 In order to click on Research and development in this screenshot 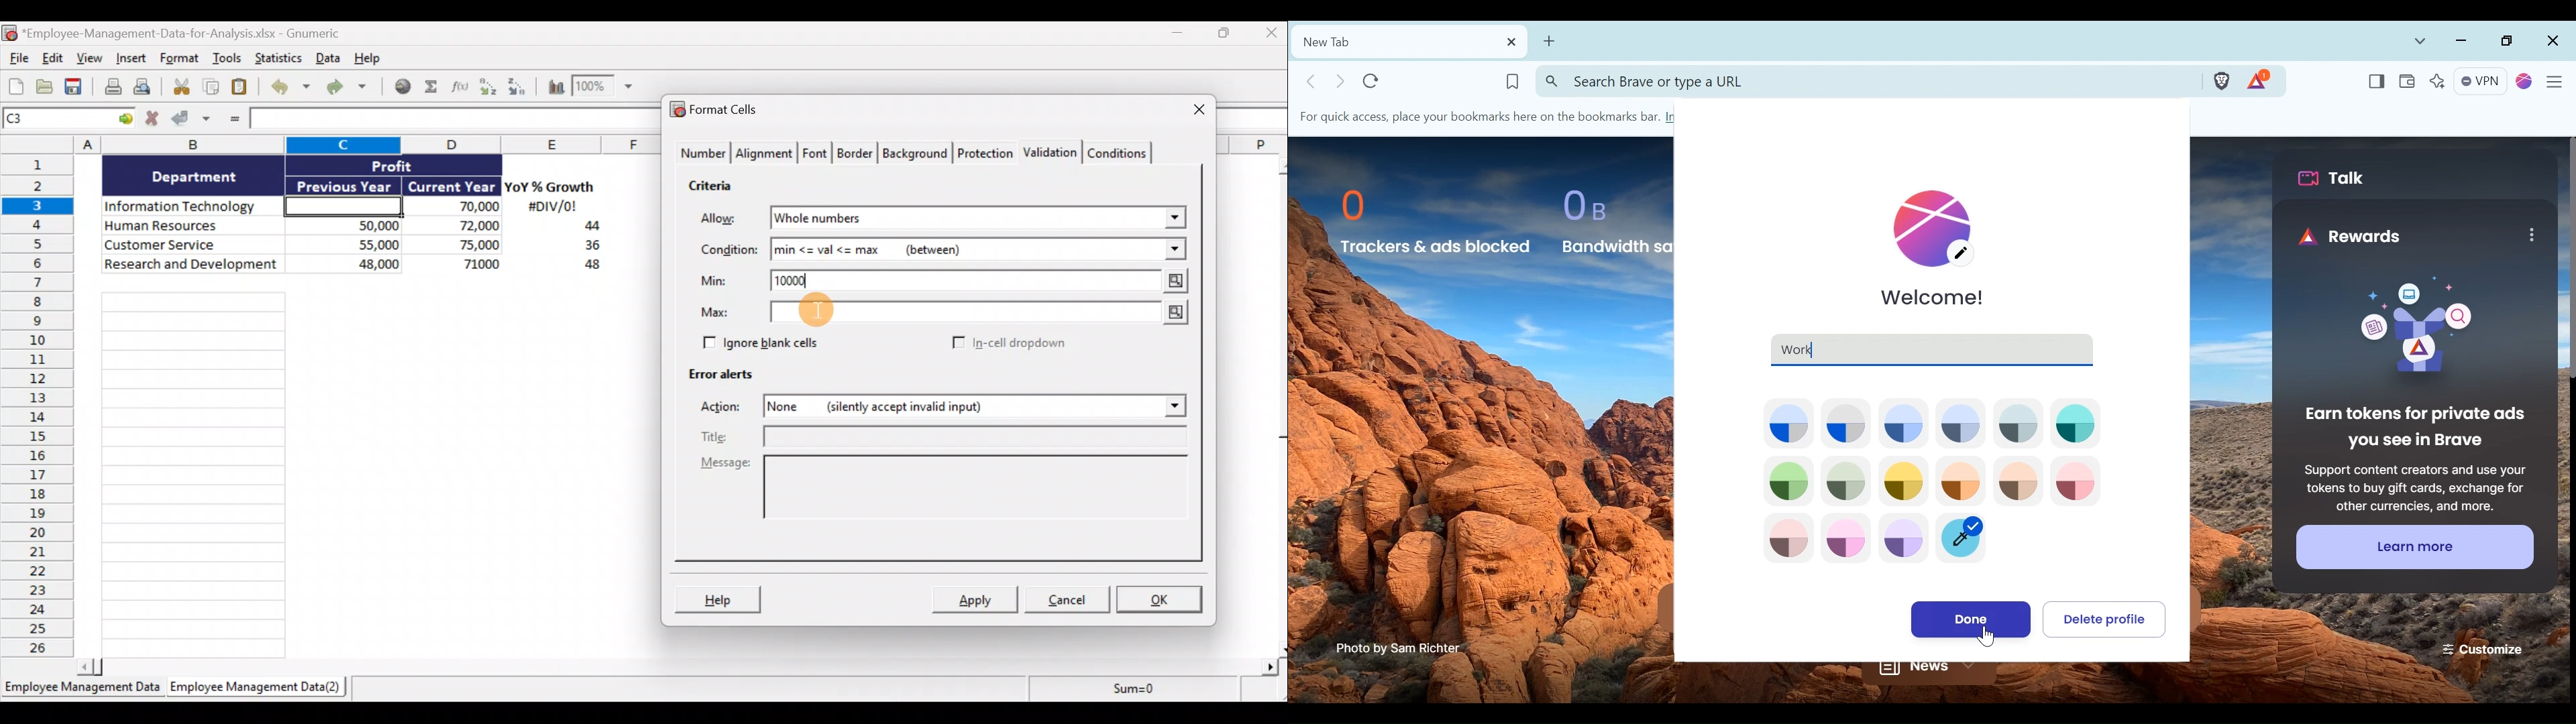, I will do `click(192, 265)`.